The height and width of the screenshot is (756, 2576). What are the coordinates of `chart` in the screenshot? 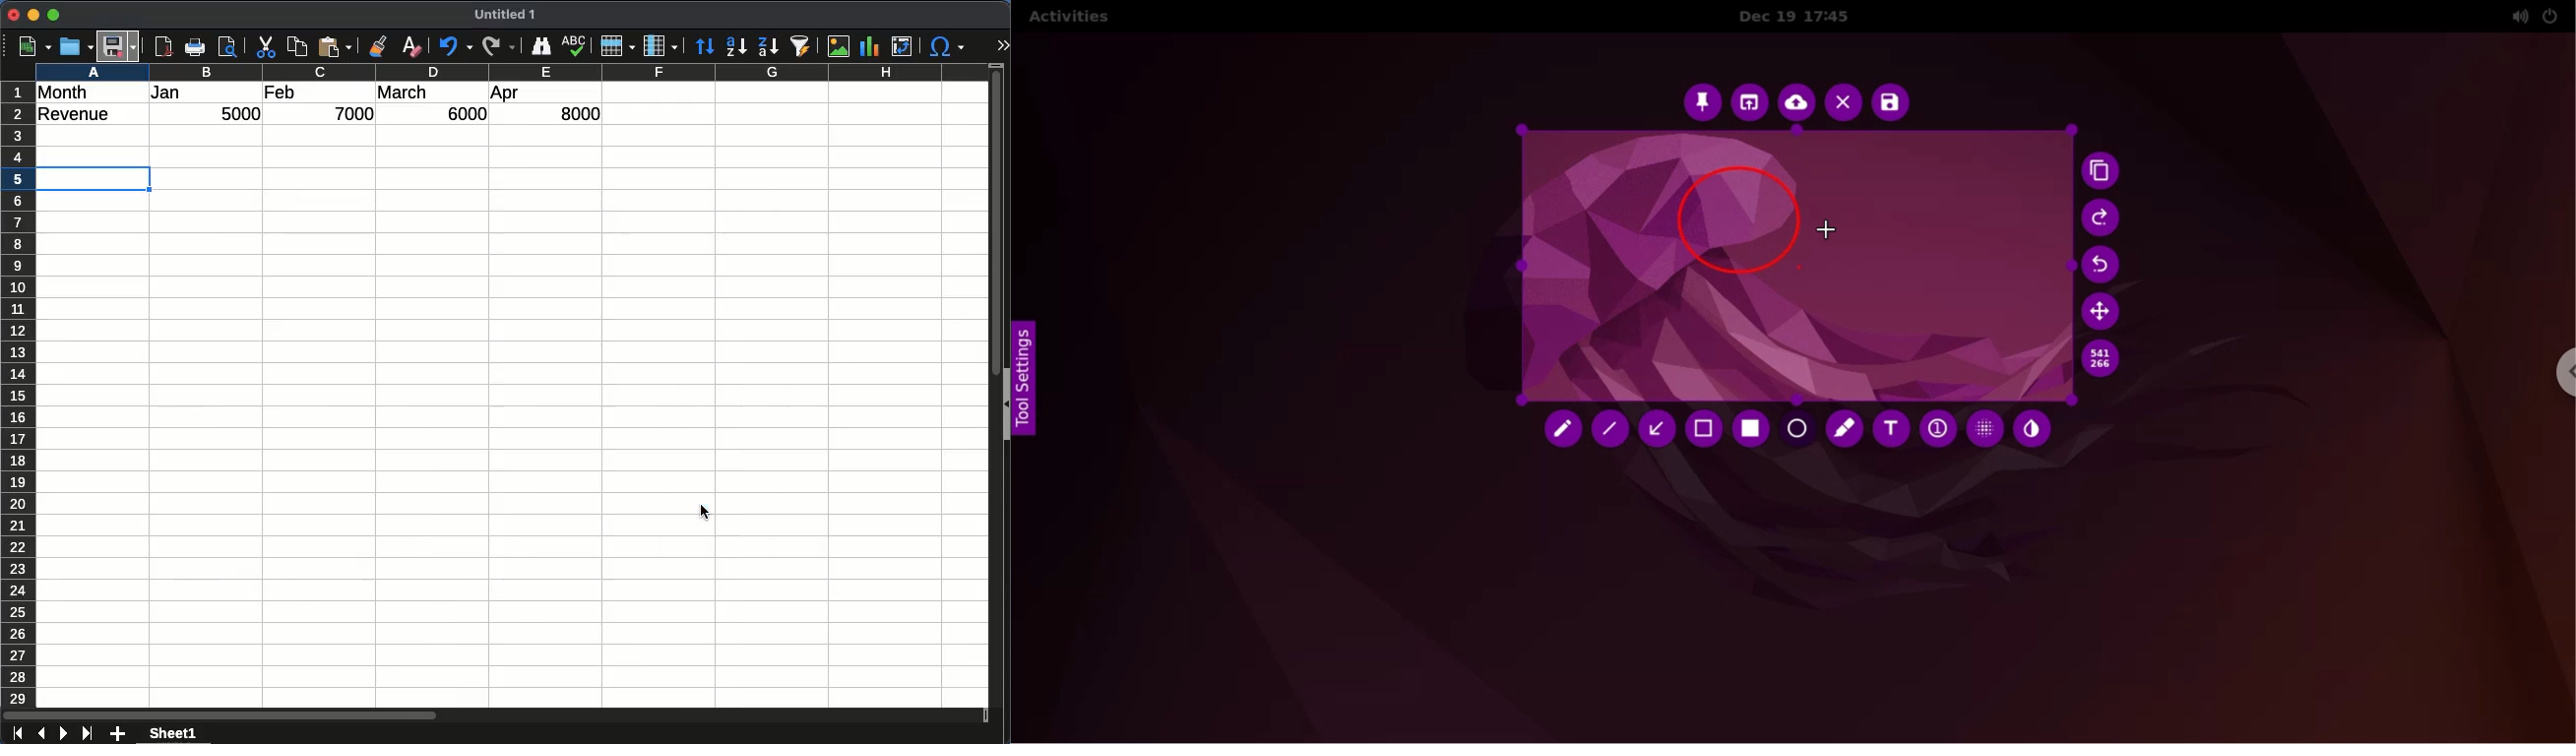 It's located at (867, 45).